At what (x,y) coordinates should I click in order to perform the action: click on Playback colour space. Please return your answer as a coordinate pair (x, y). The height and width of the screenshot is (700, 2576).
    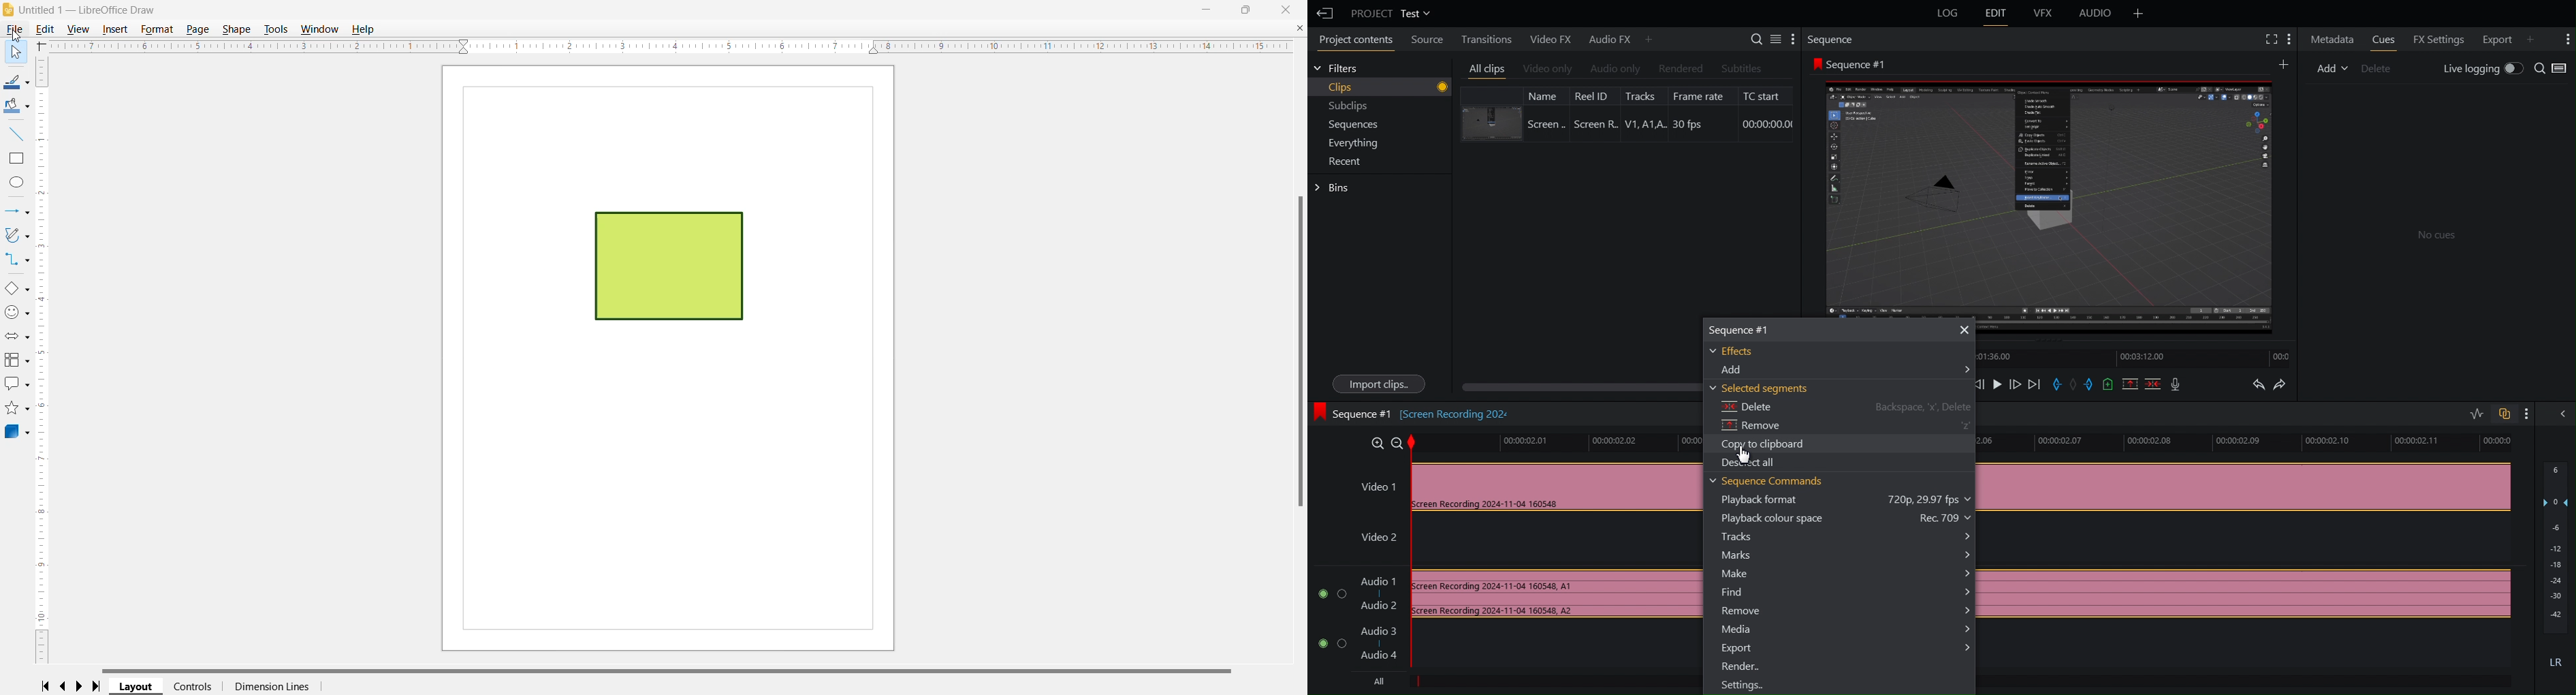
    Looking at the image, I should click on (1849, 519).